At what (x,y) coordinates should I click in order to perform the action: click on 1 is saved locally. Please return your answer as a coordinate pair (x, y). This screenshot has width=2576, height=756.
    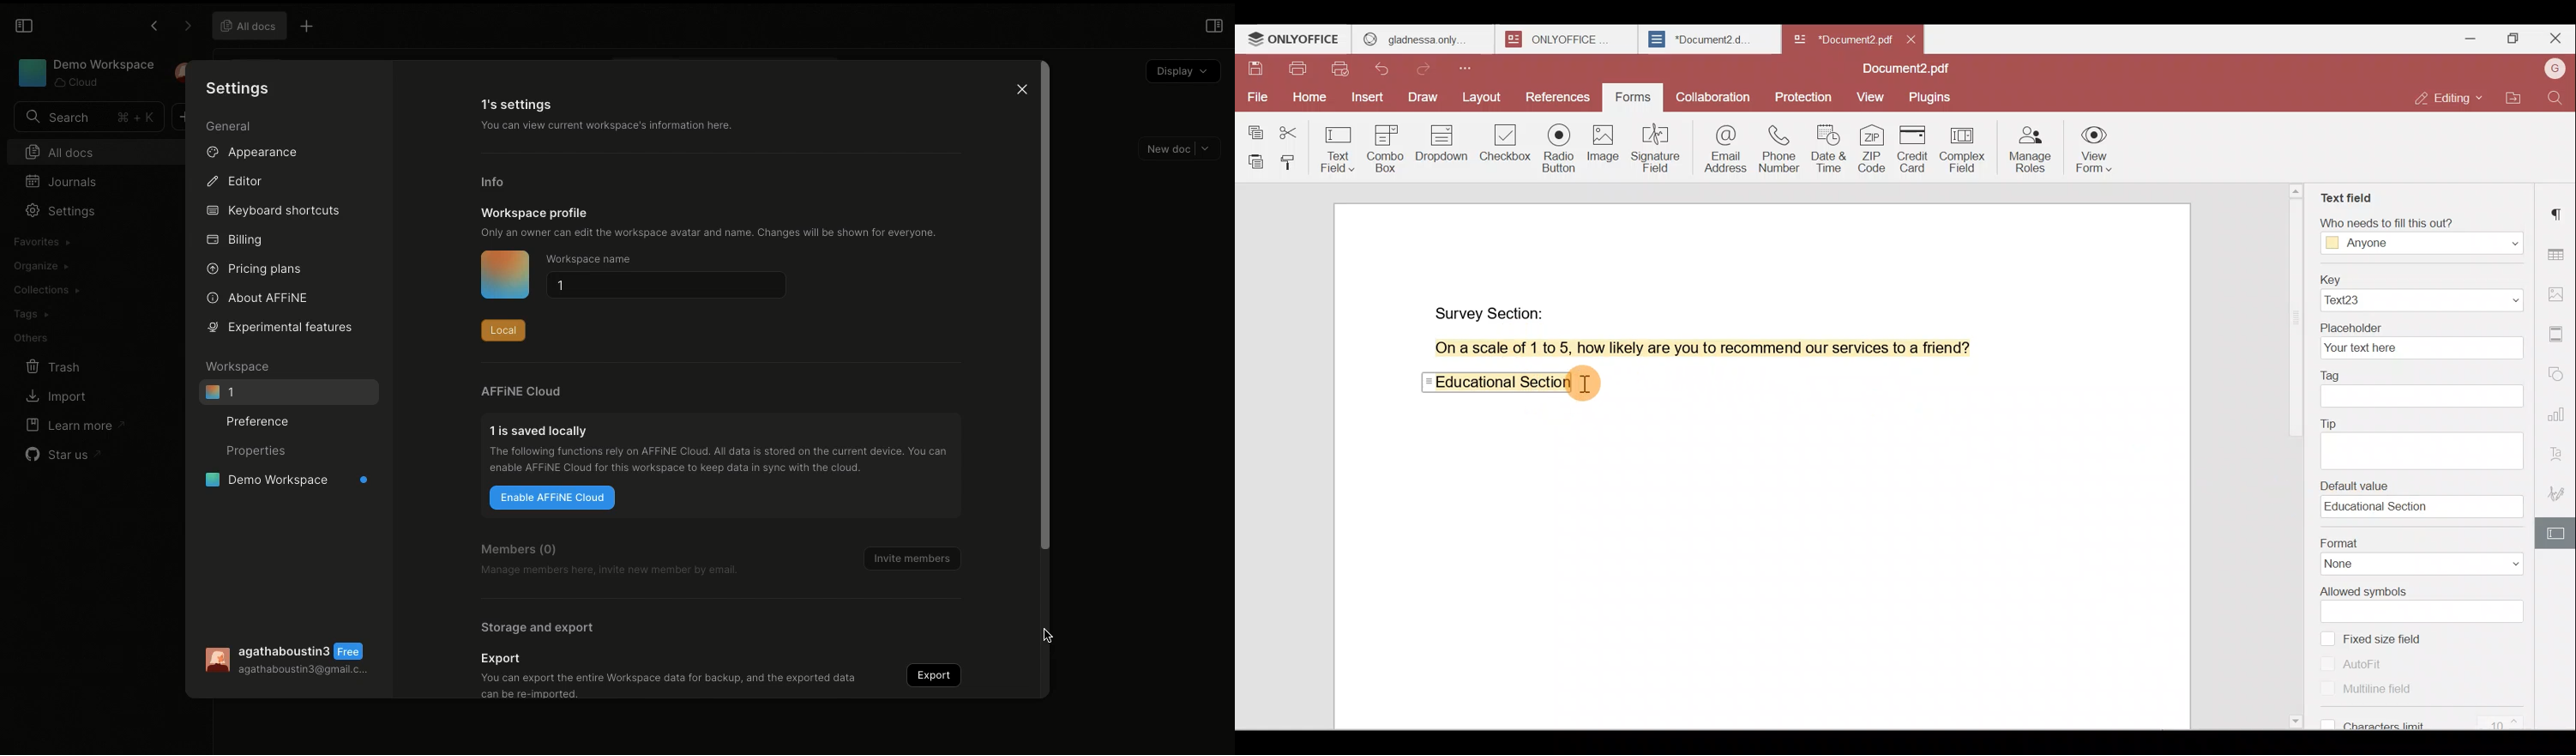
    Looking at the image, I should click on (540, 430).